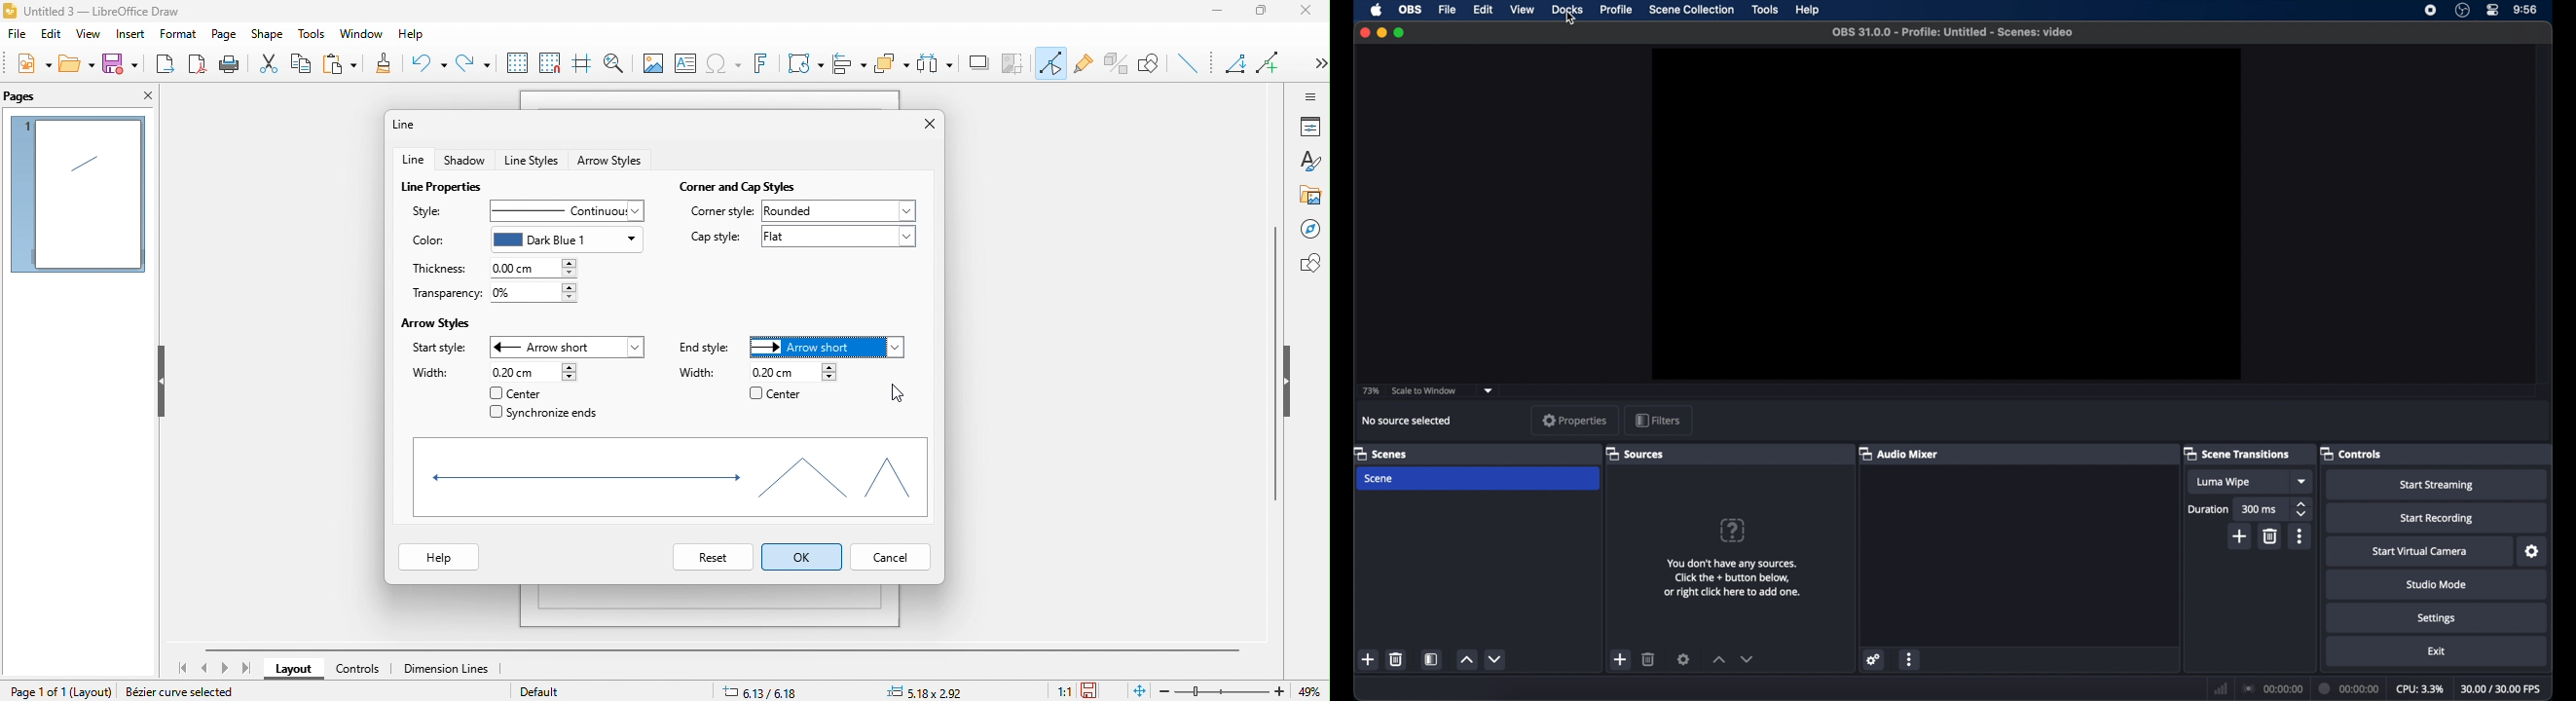 The height and width of the screenshot is (728, 2576). Describe the element at coordinates (2436, 618) in the screenshot. I see `settings` at that location.